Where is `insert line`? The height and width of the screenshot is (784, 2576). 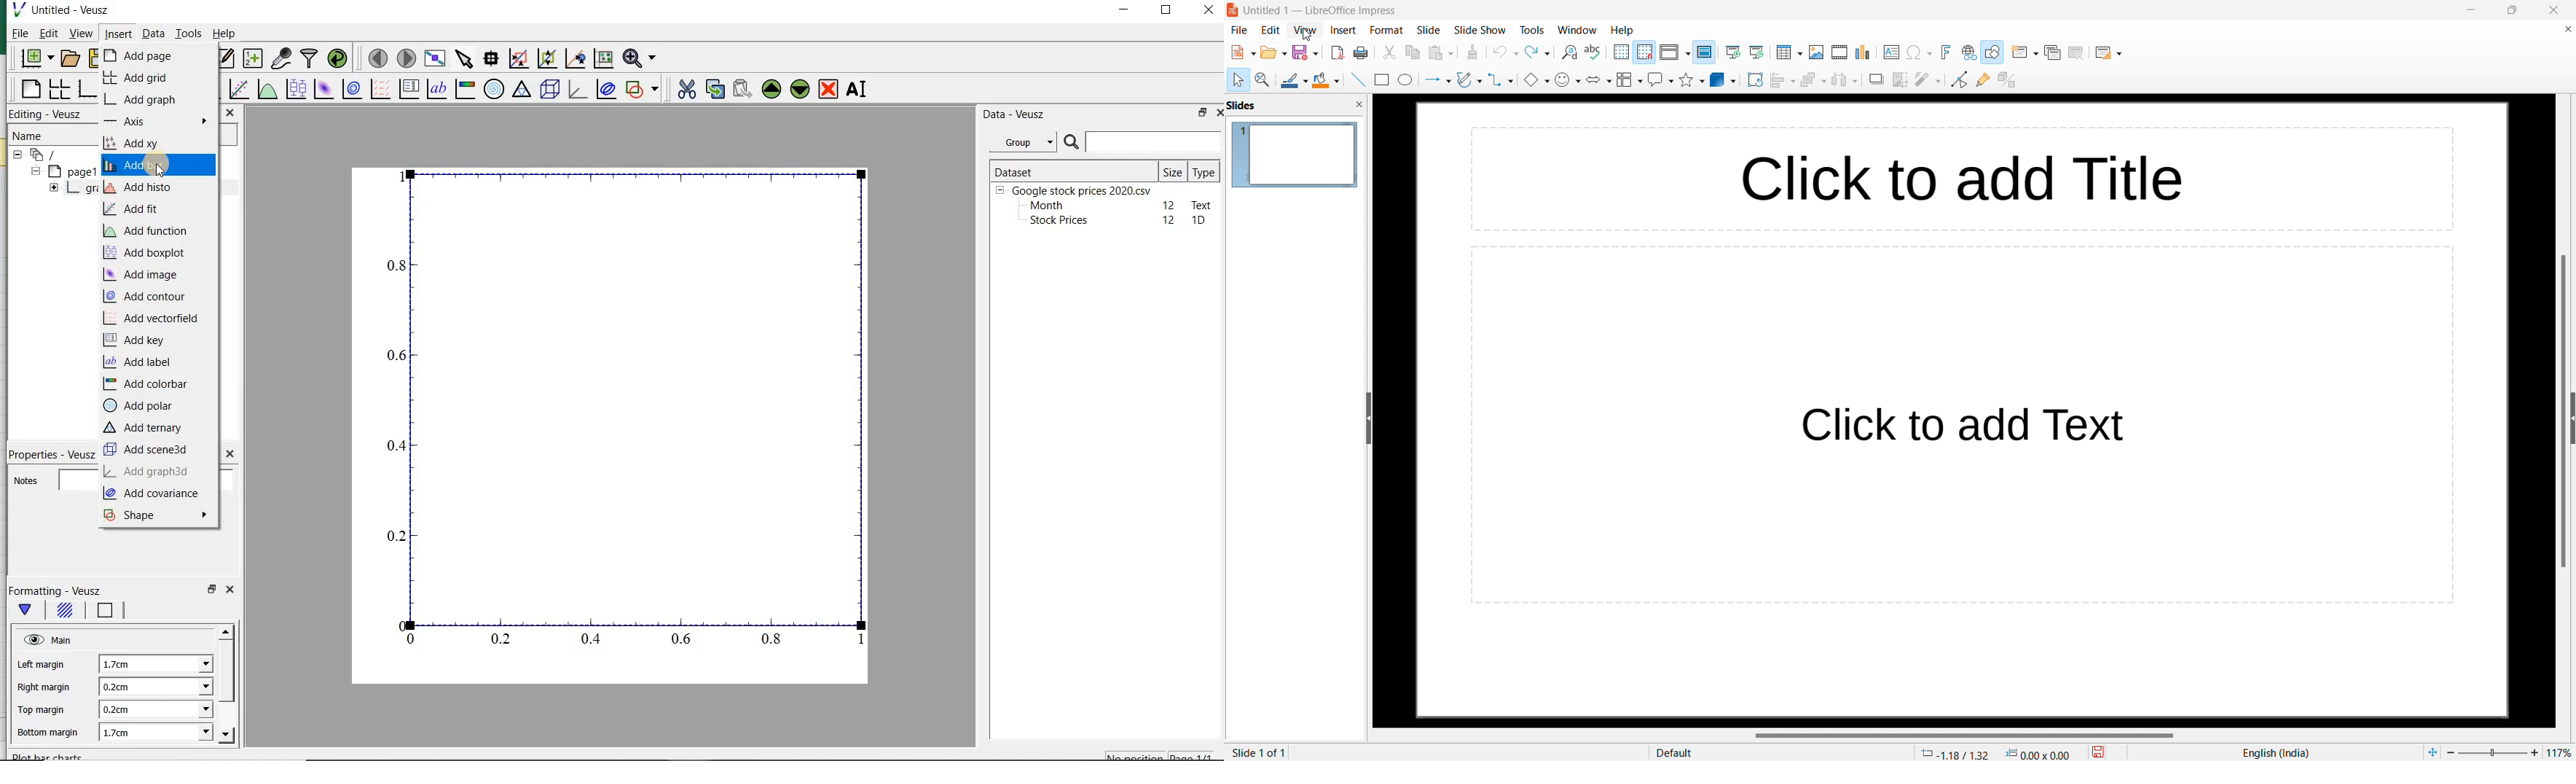
insert line is located at coordinates (1358, 79).